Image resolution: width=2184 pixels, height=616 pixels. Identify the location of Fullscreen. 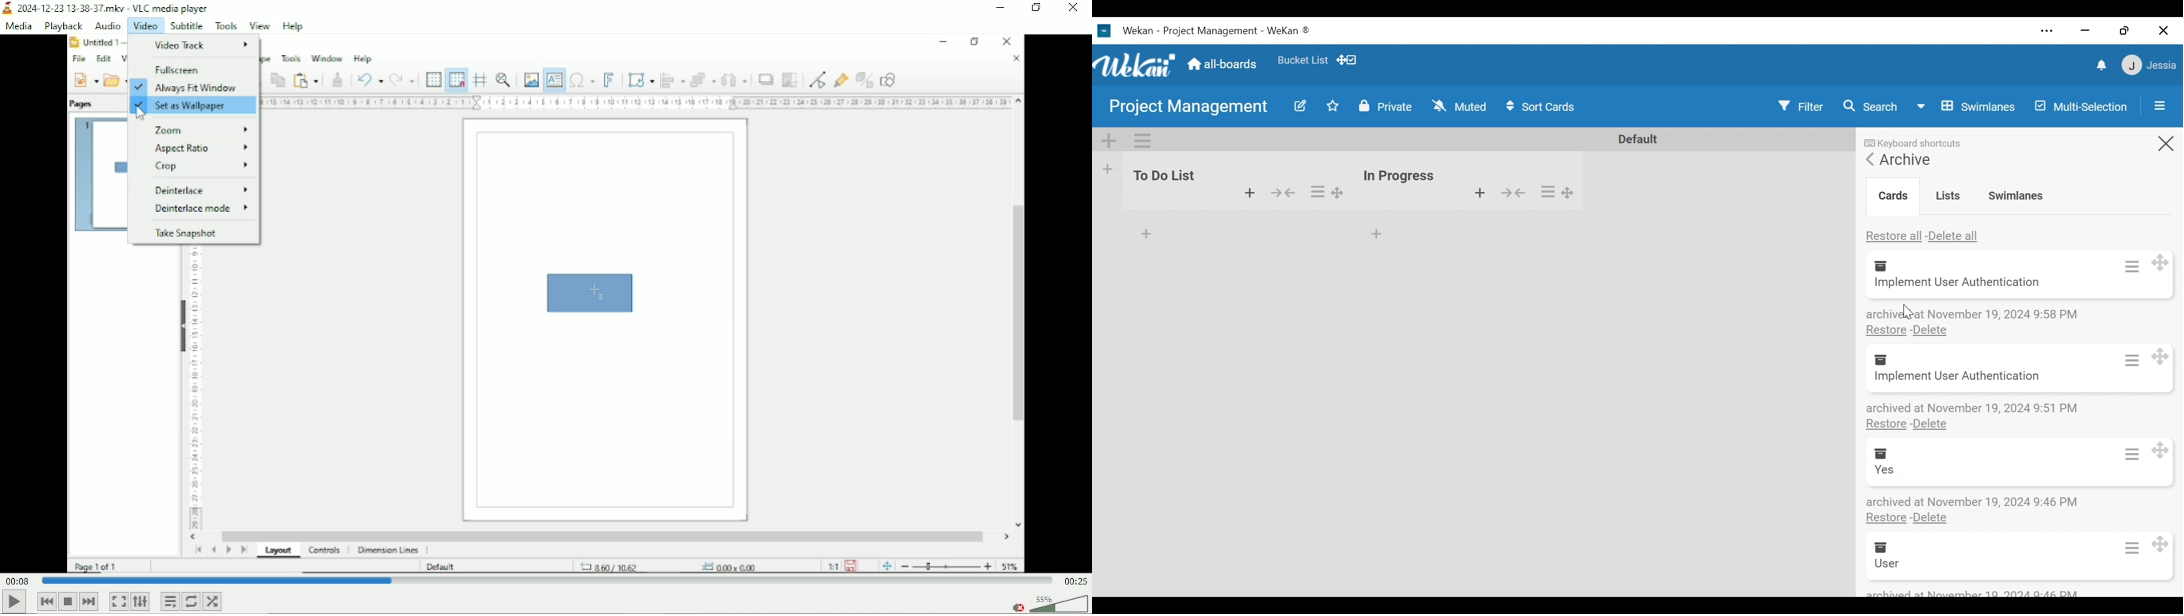
(179, 69).